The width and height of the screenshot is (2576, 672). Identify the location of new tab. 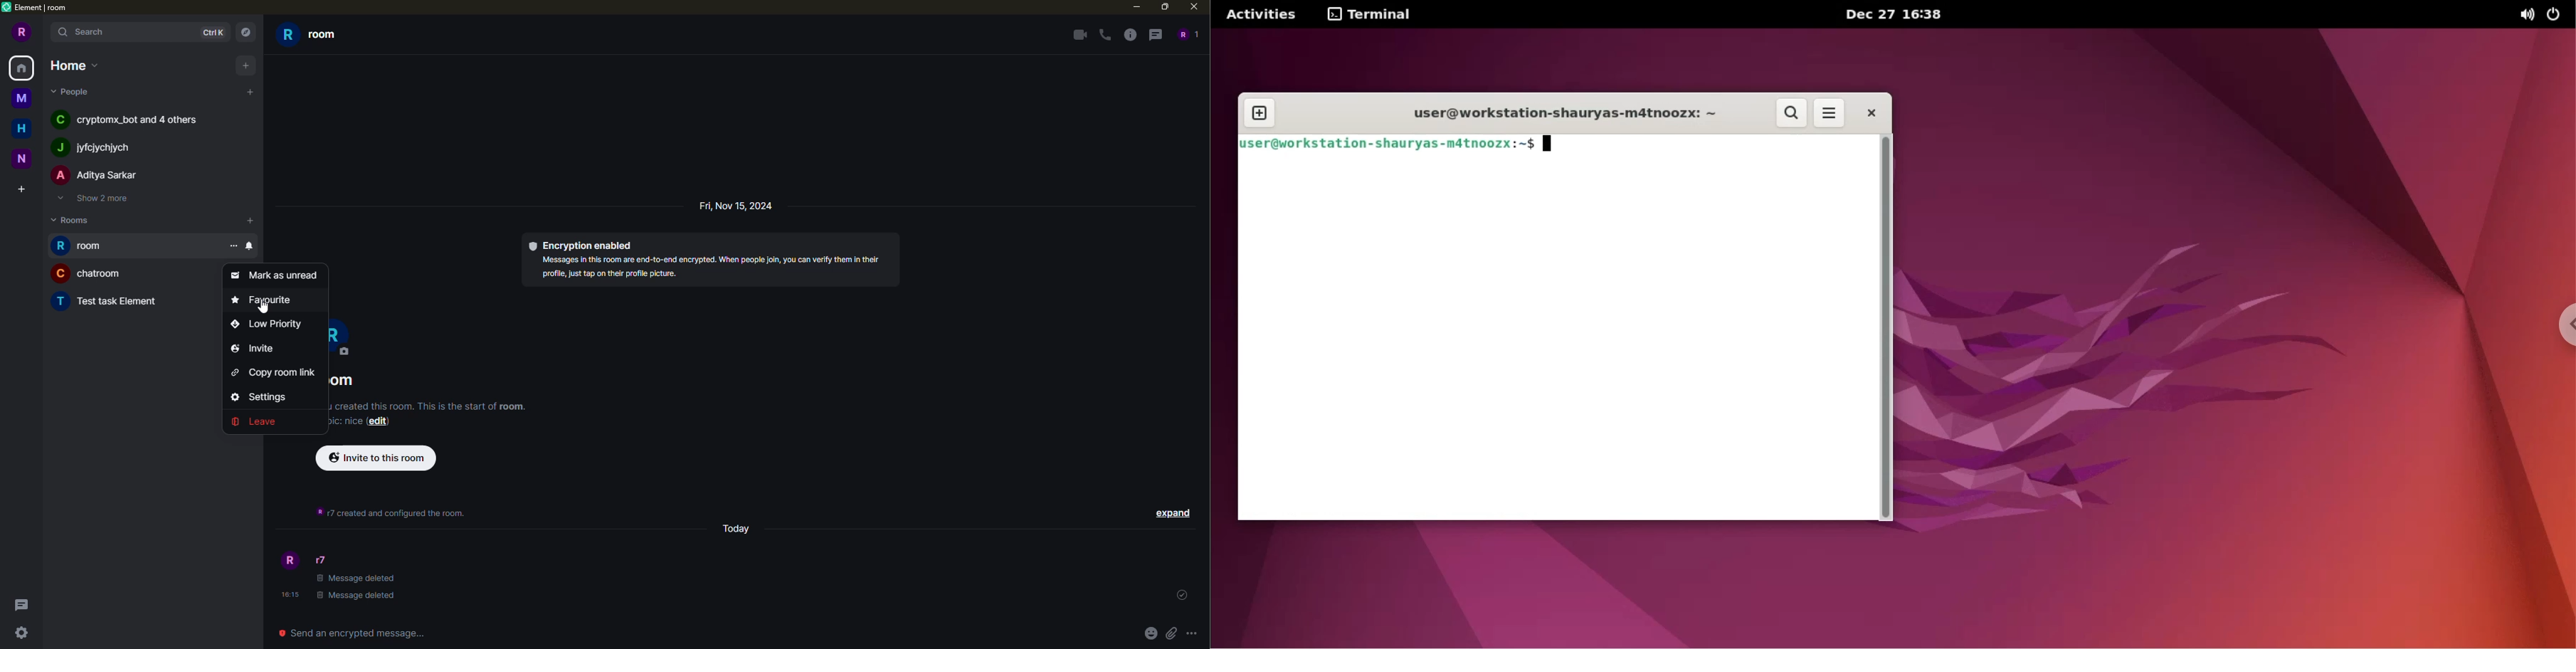
(1257, 113).